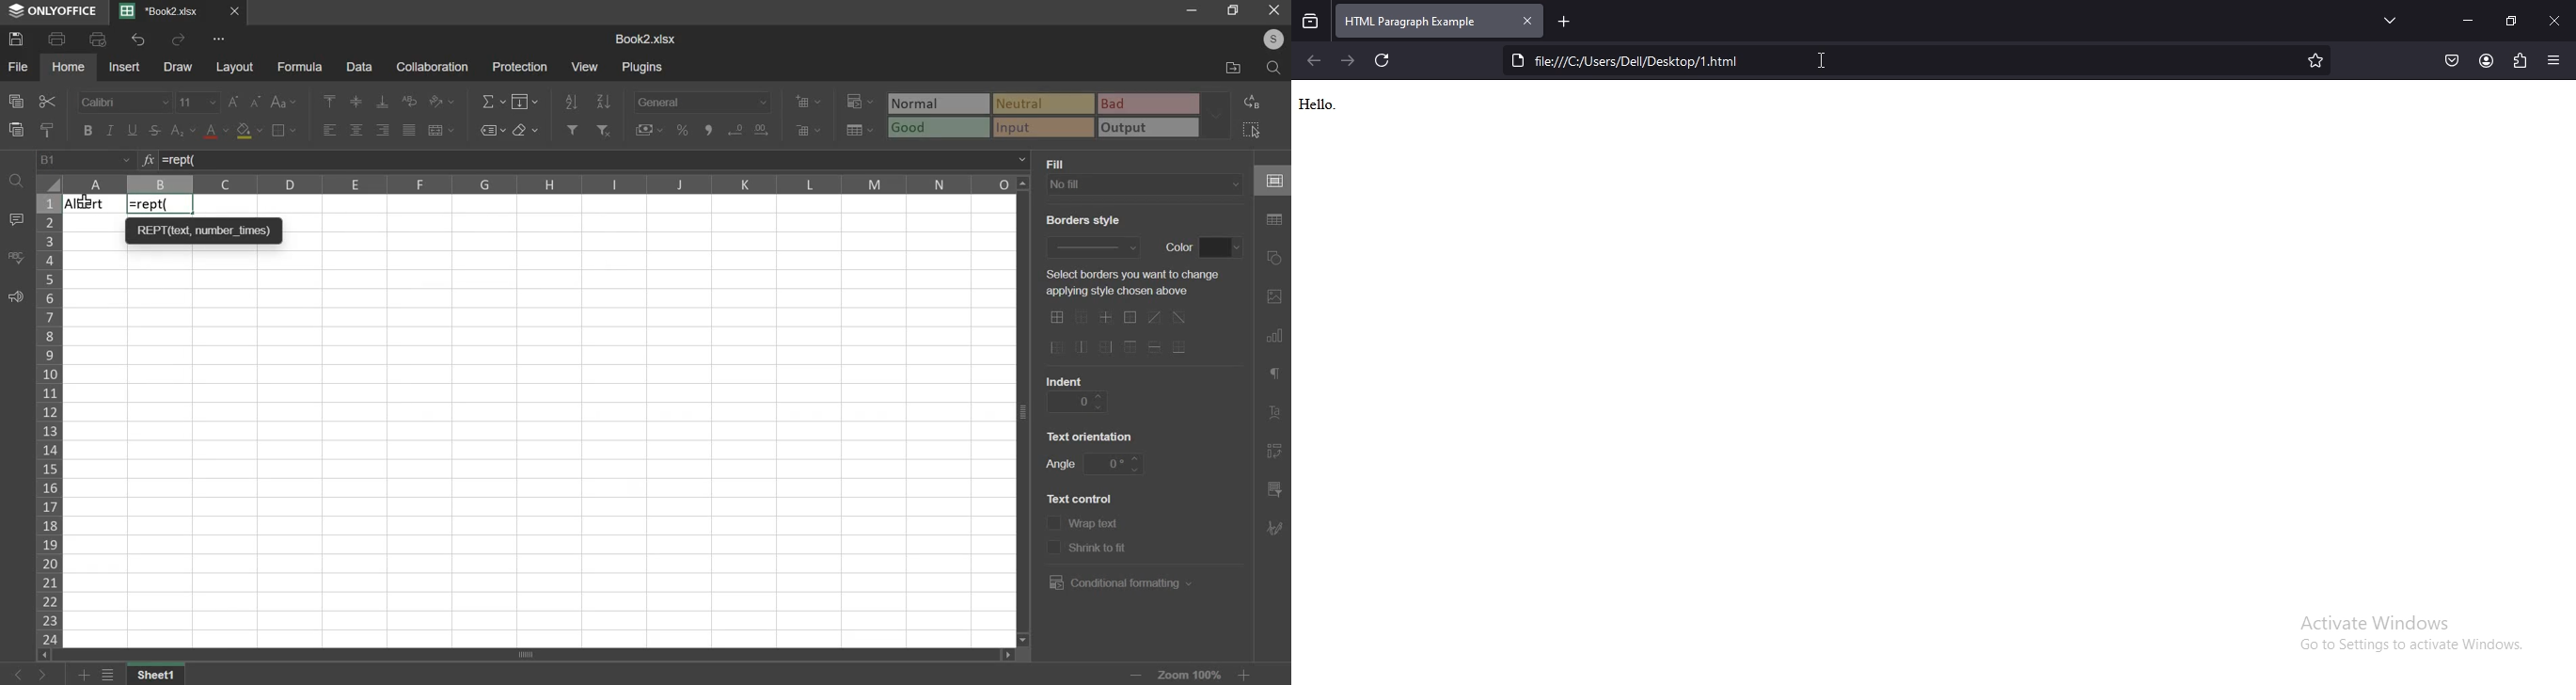 This screenshot has height=700, width=2576. What do you see at coordinates (1225, 66) in the screenshot?
I see `file location` at bounding box center [1225, 66].